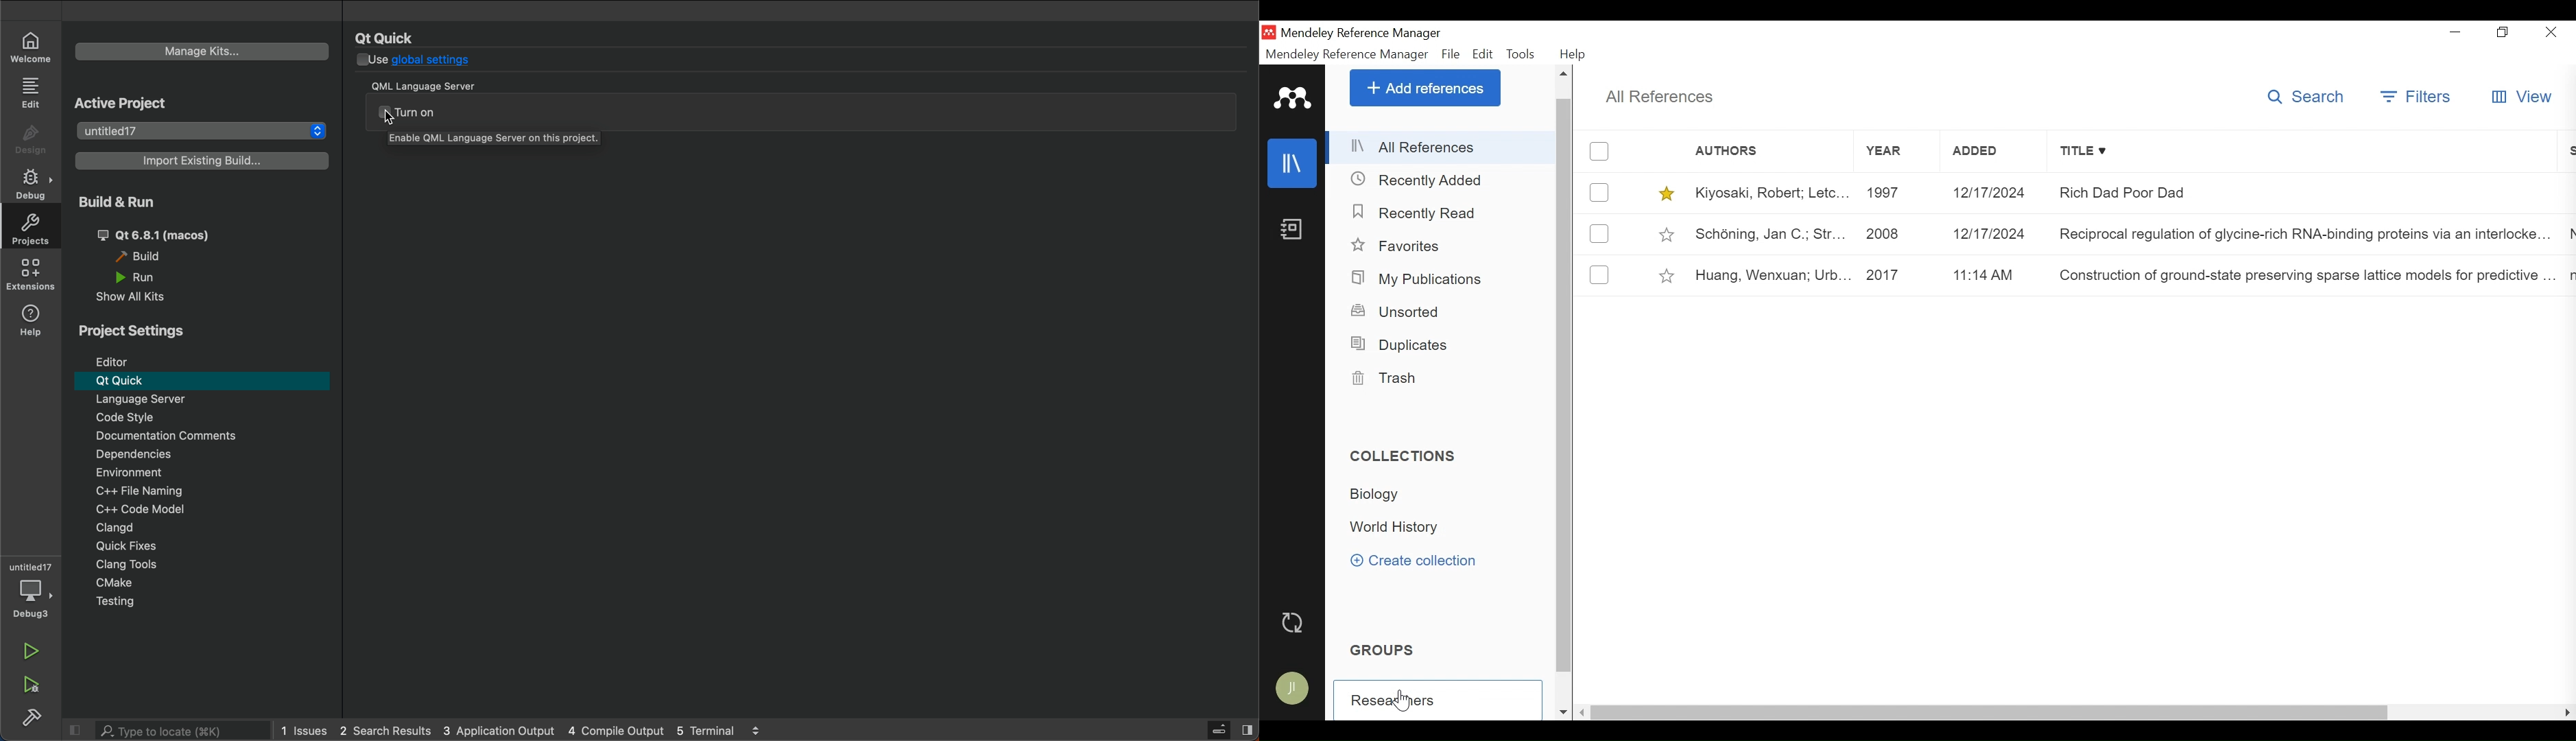  I want to click on turn on click, so click(807, 112).